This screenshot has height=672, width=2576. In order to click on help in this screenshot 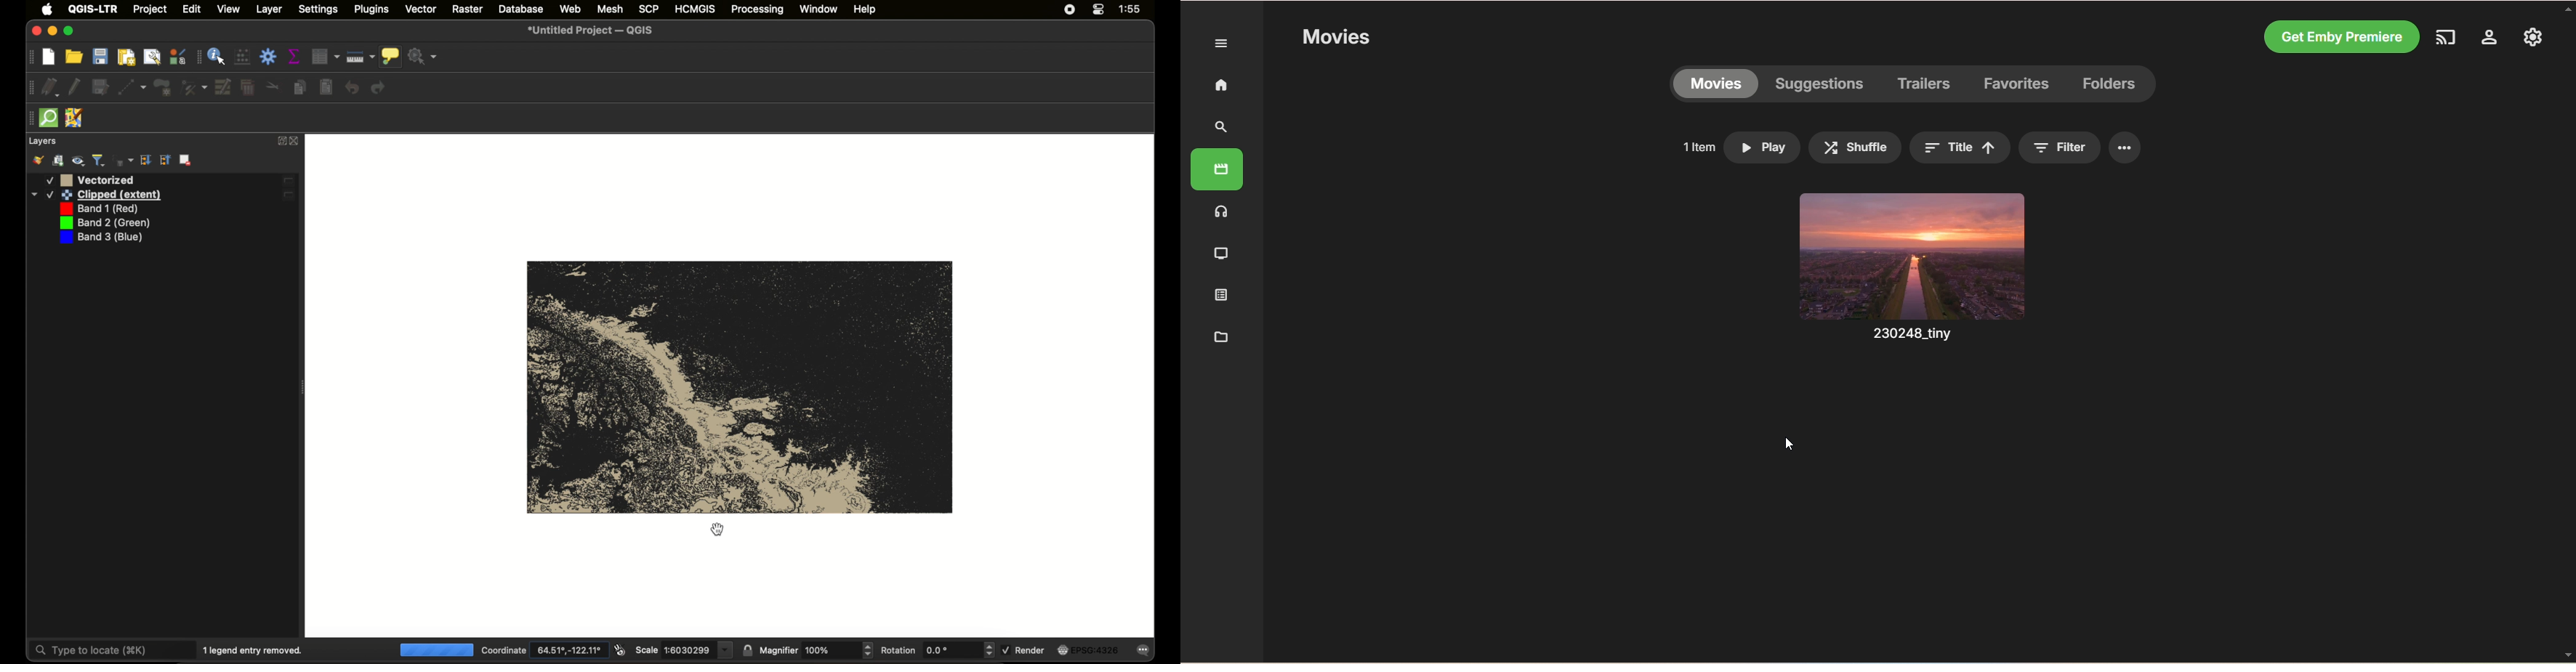, I will do `click(865, 10)`.